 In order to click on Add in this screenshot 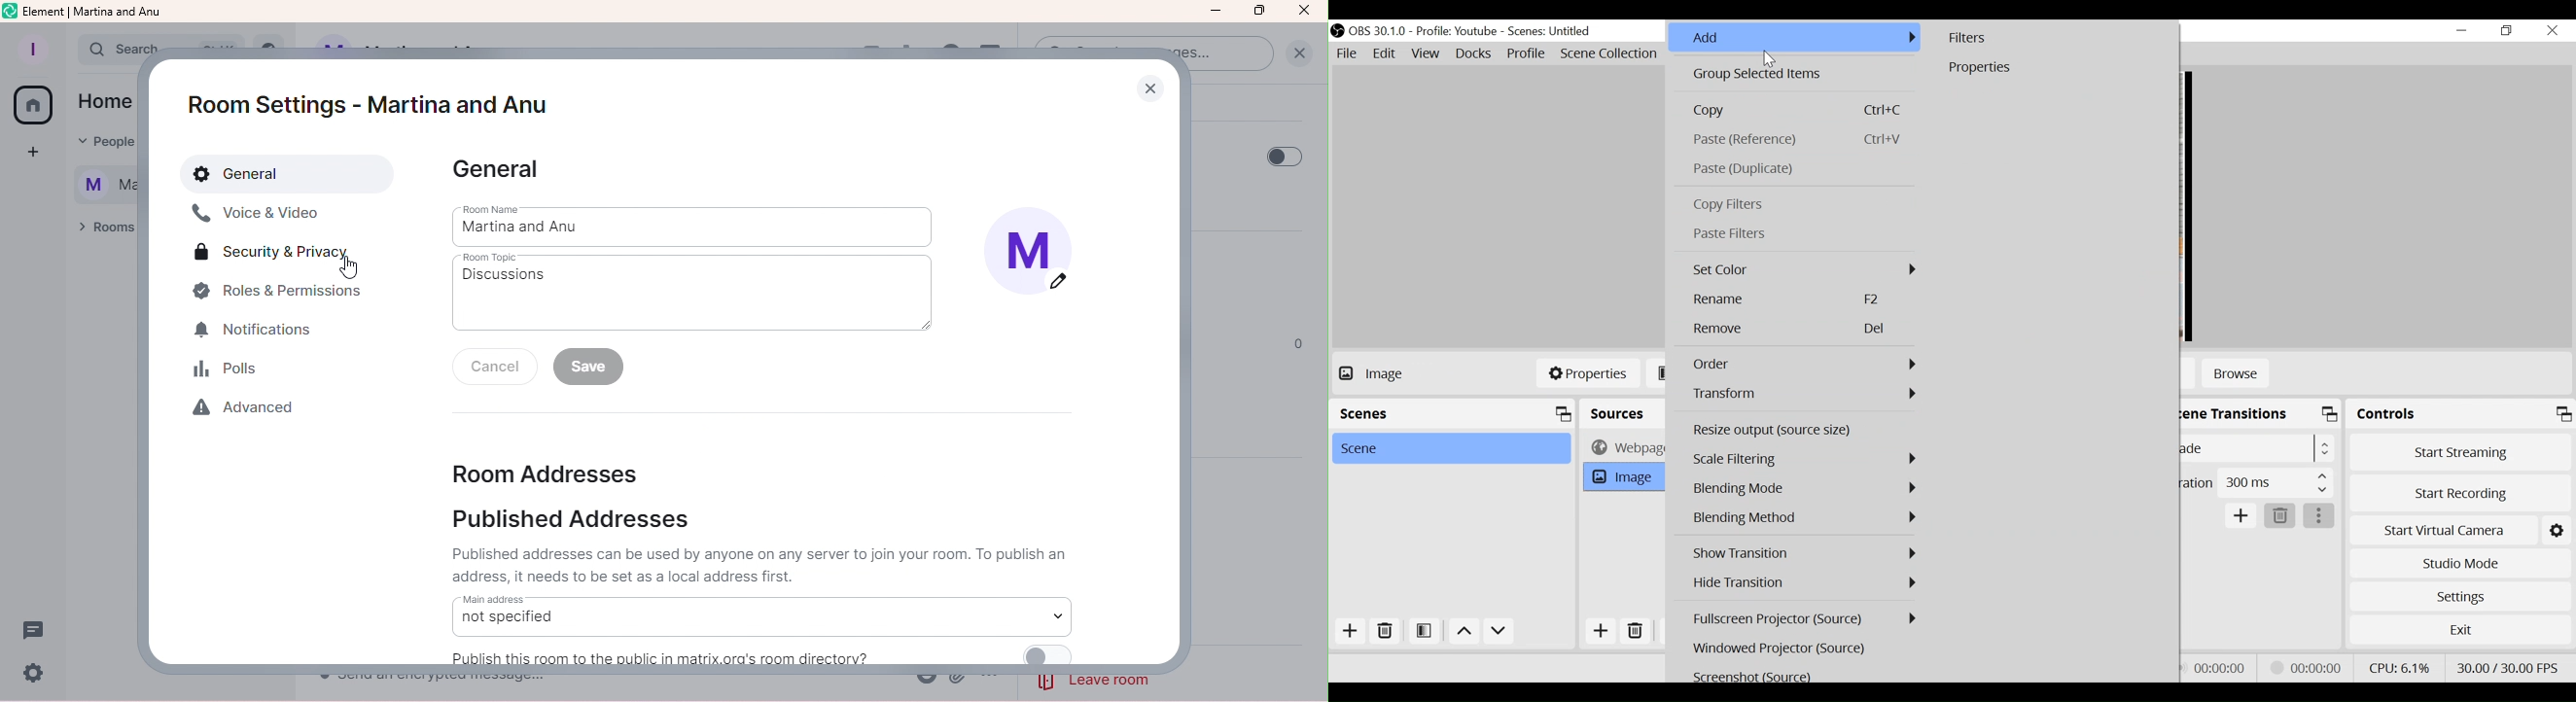, I will do `click(1601, 630)`.